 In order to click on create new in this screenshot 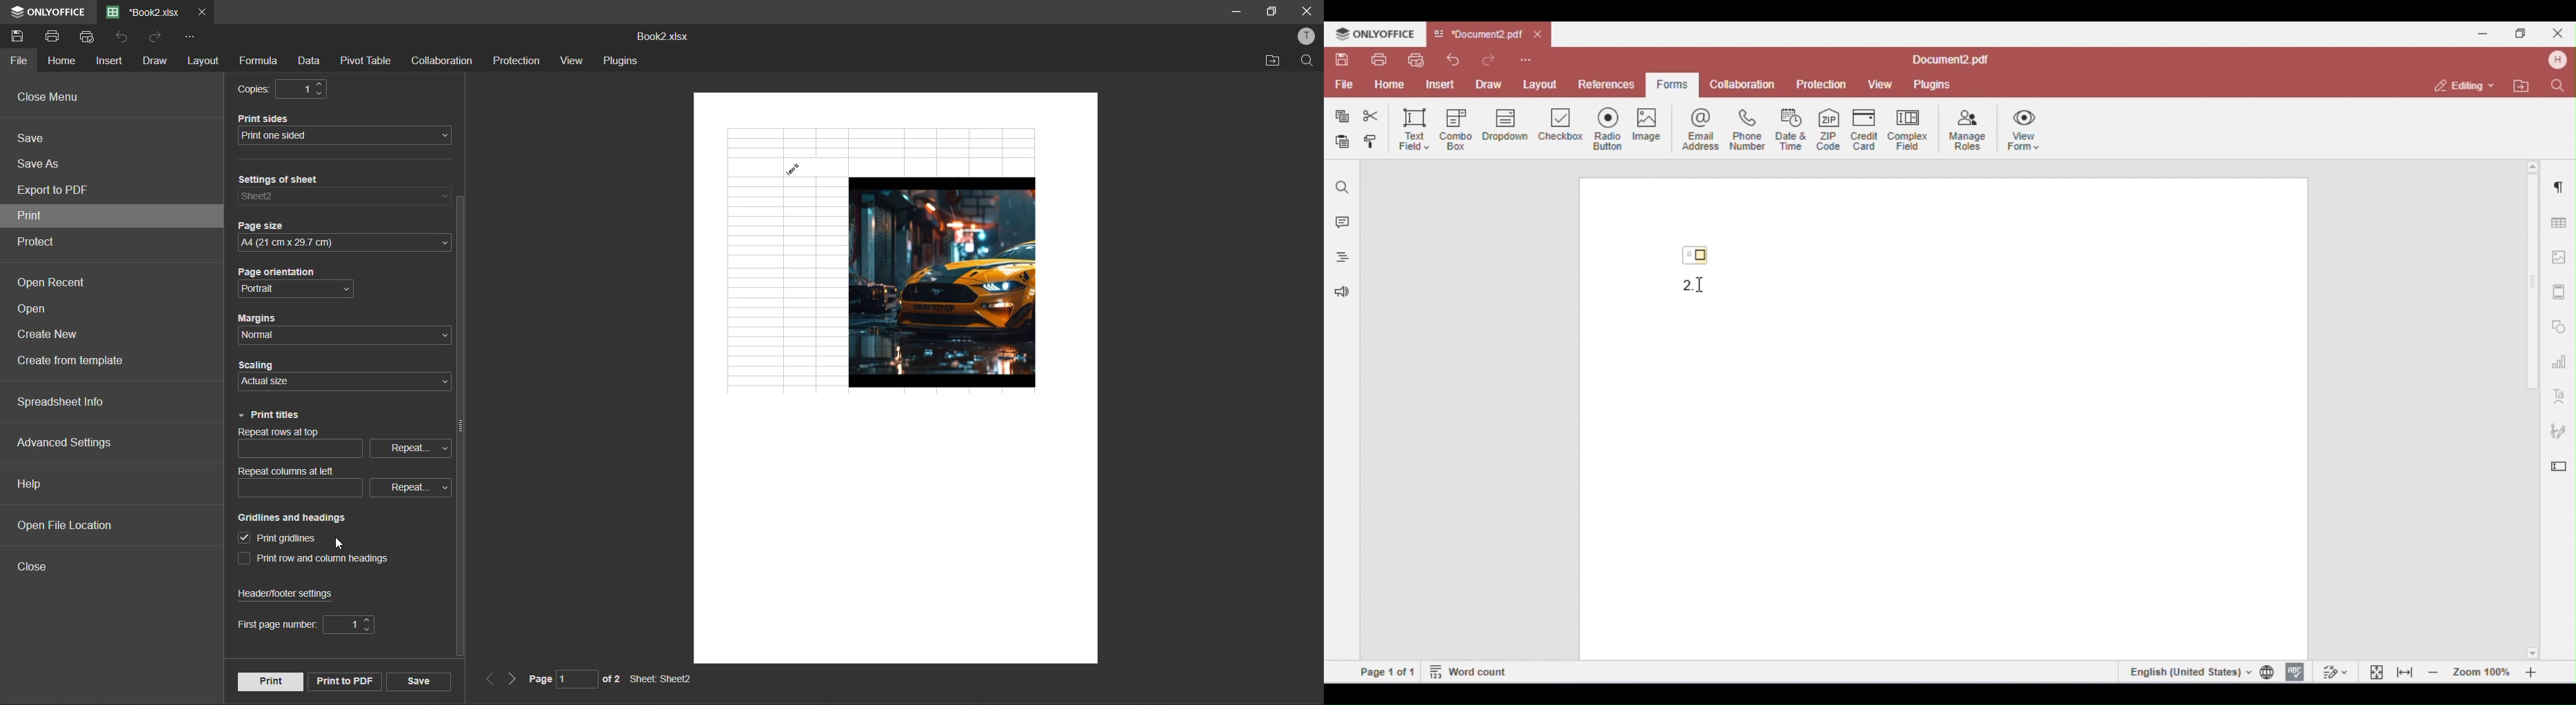, I will do `click(51, 335)`.